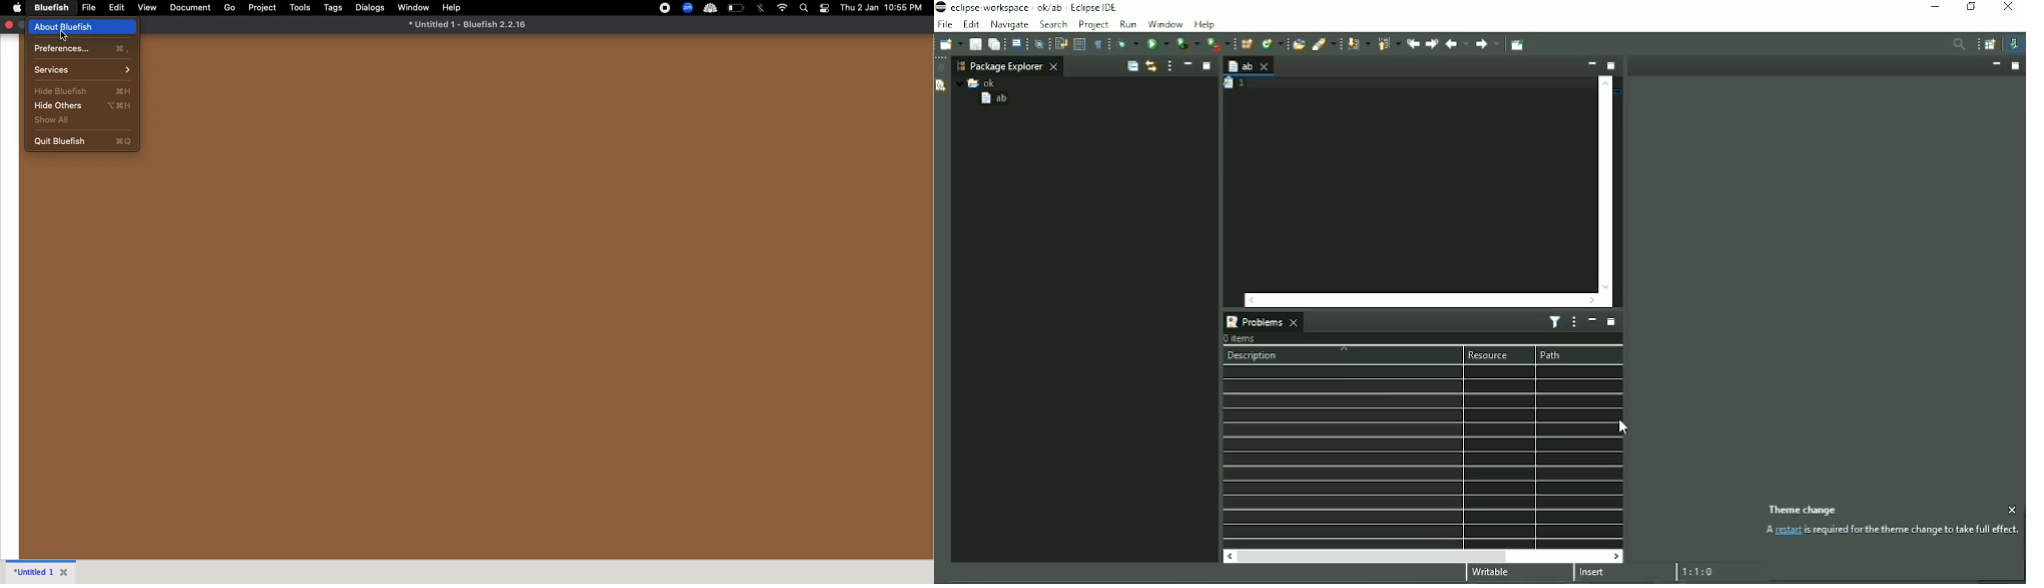 Image resolution: width=2044 pixels, height=588 pixels. What do you see at coordinates (263, 7) in the screenshot?
I see `project` at bounding box center [263, 7].